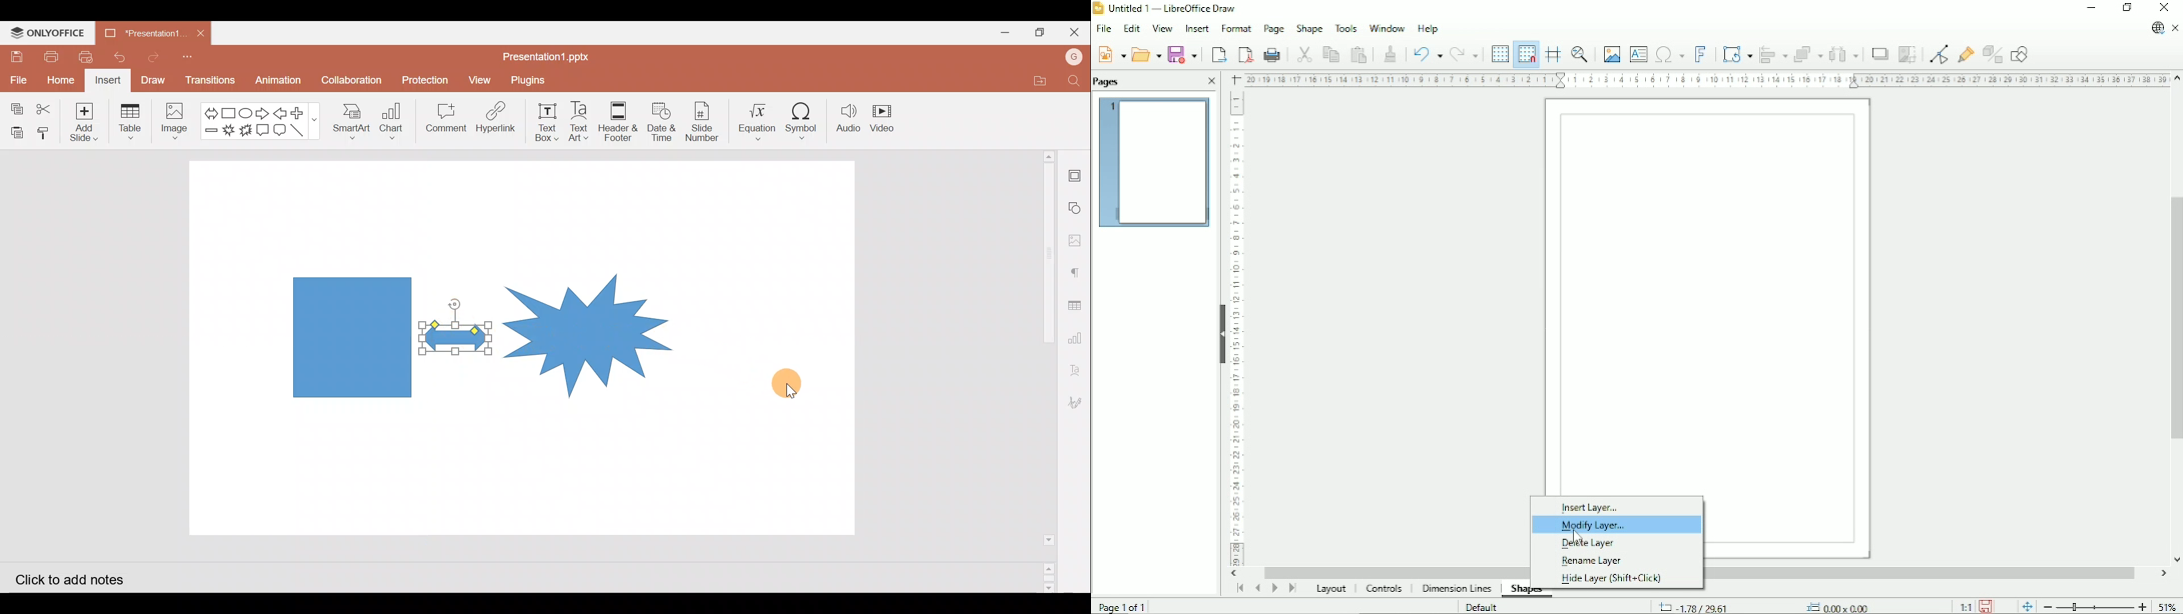  I want to click on Table settings, so click(1077, 302).